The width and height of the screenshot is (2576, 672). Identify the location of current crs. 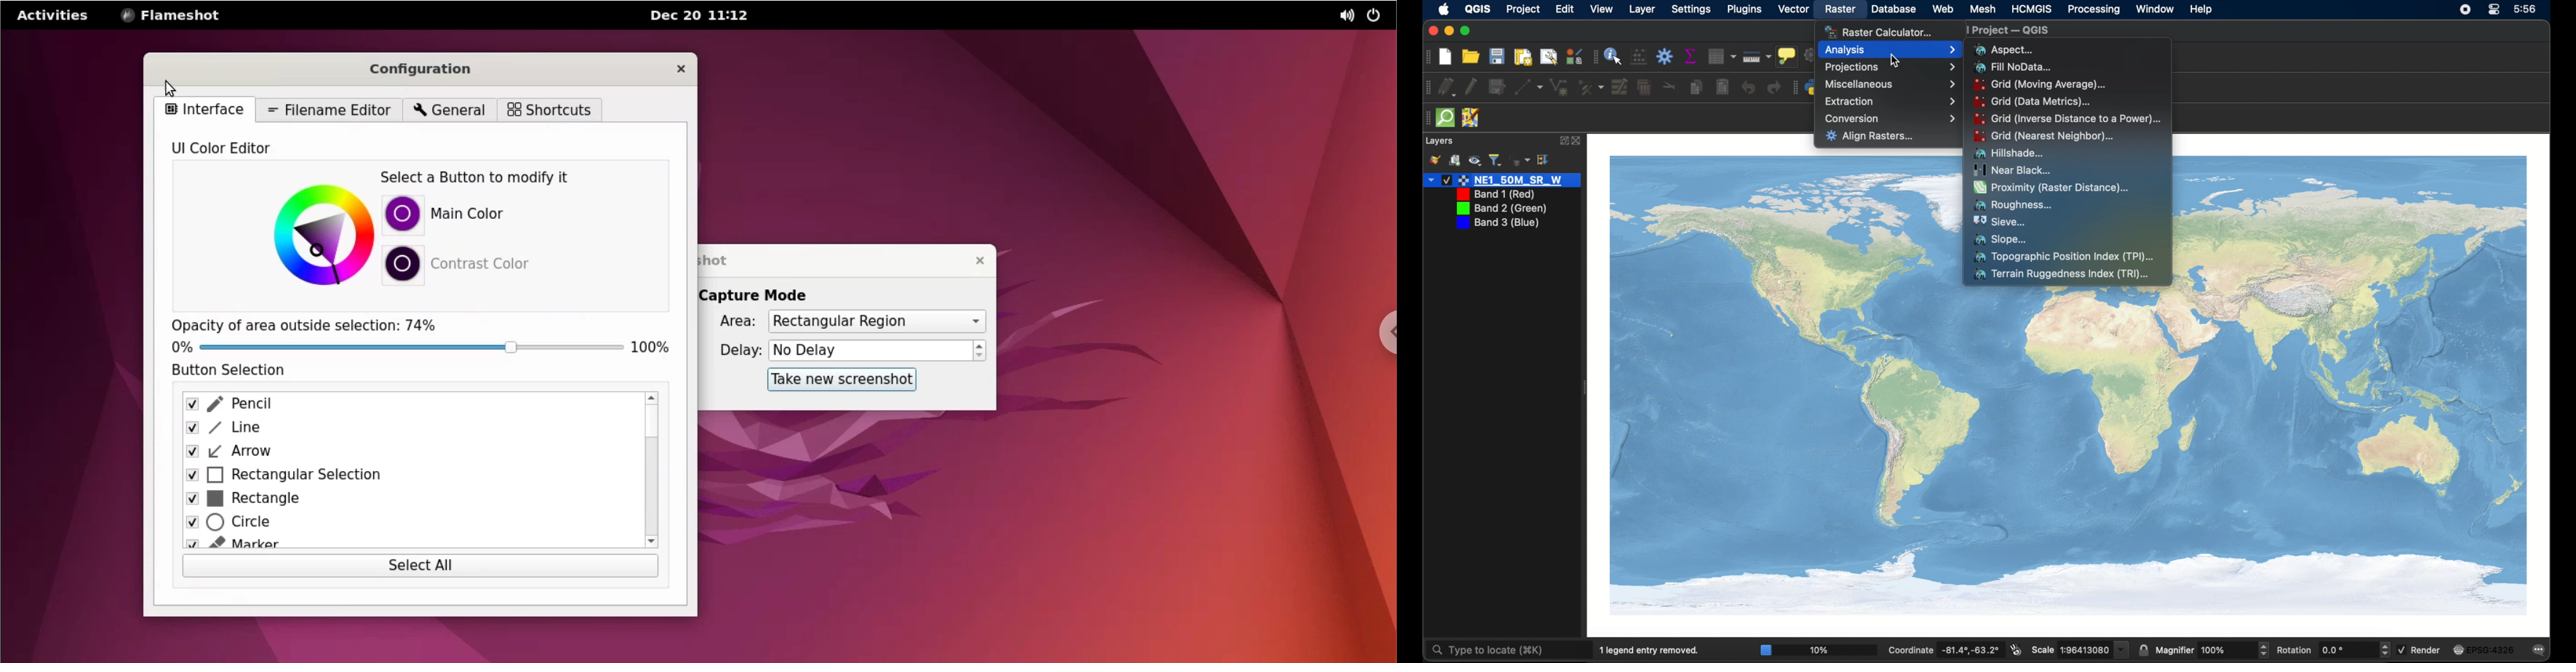
(2485, 650).